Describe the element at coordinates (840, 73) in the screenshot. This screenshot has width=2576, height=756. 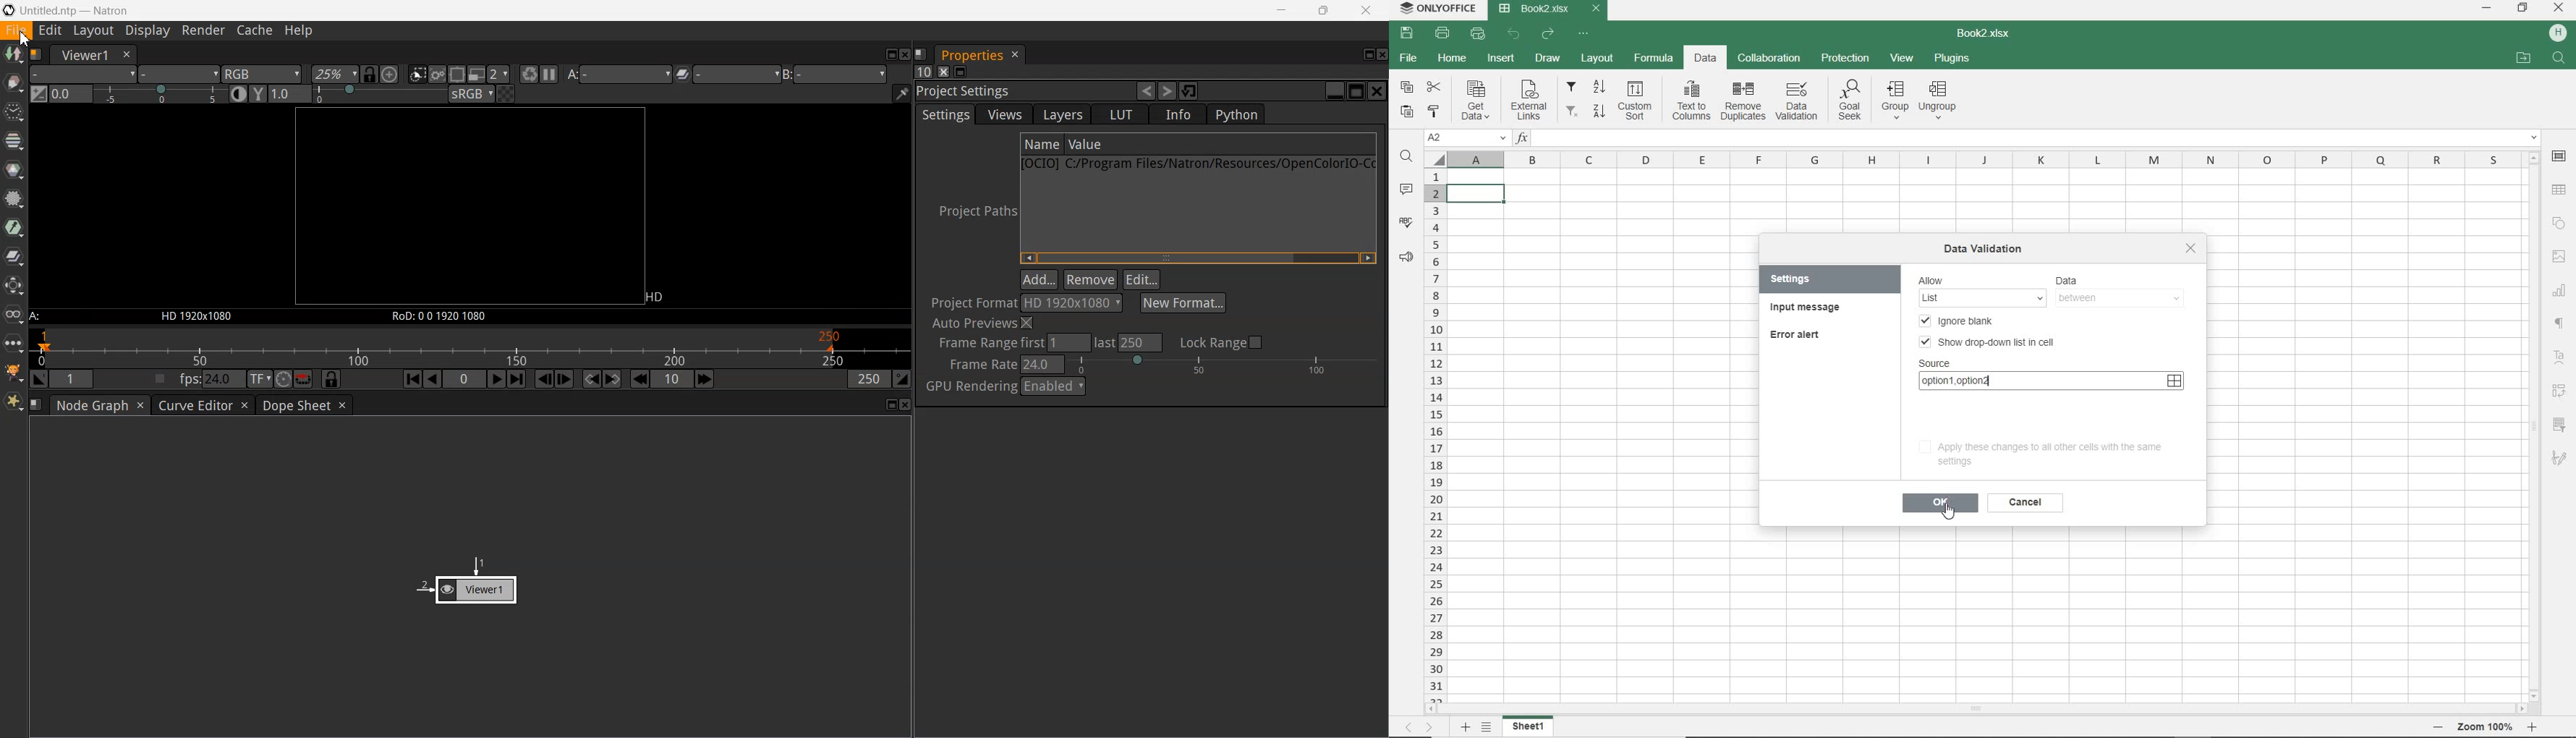
I see `Viewer B` at that location.